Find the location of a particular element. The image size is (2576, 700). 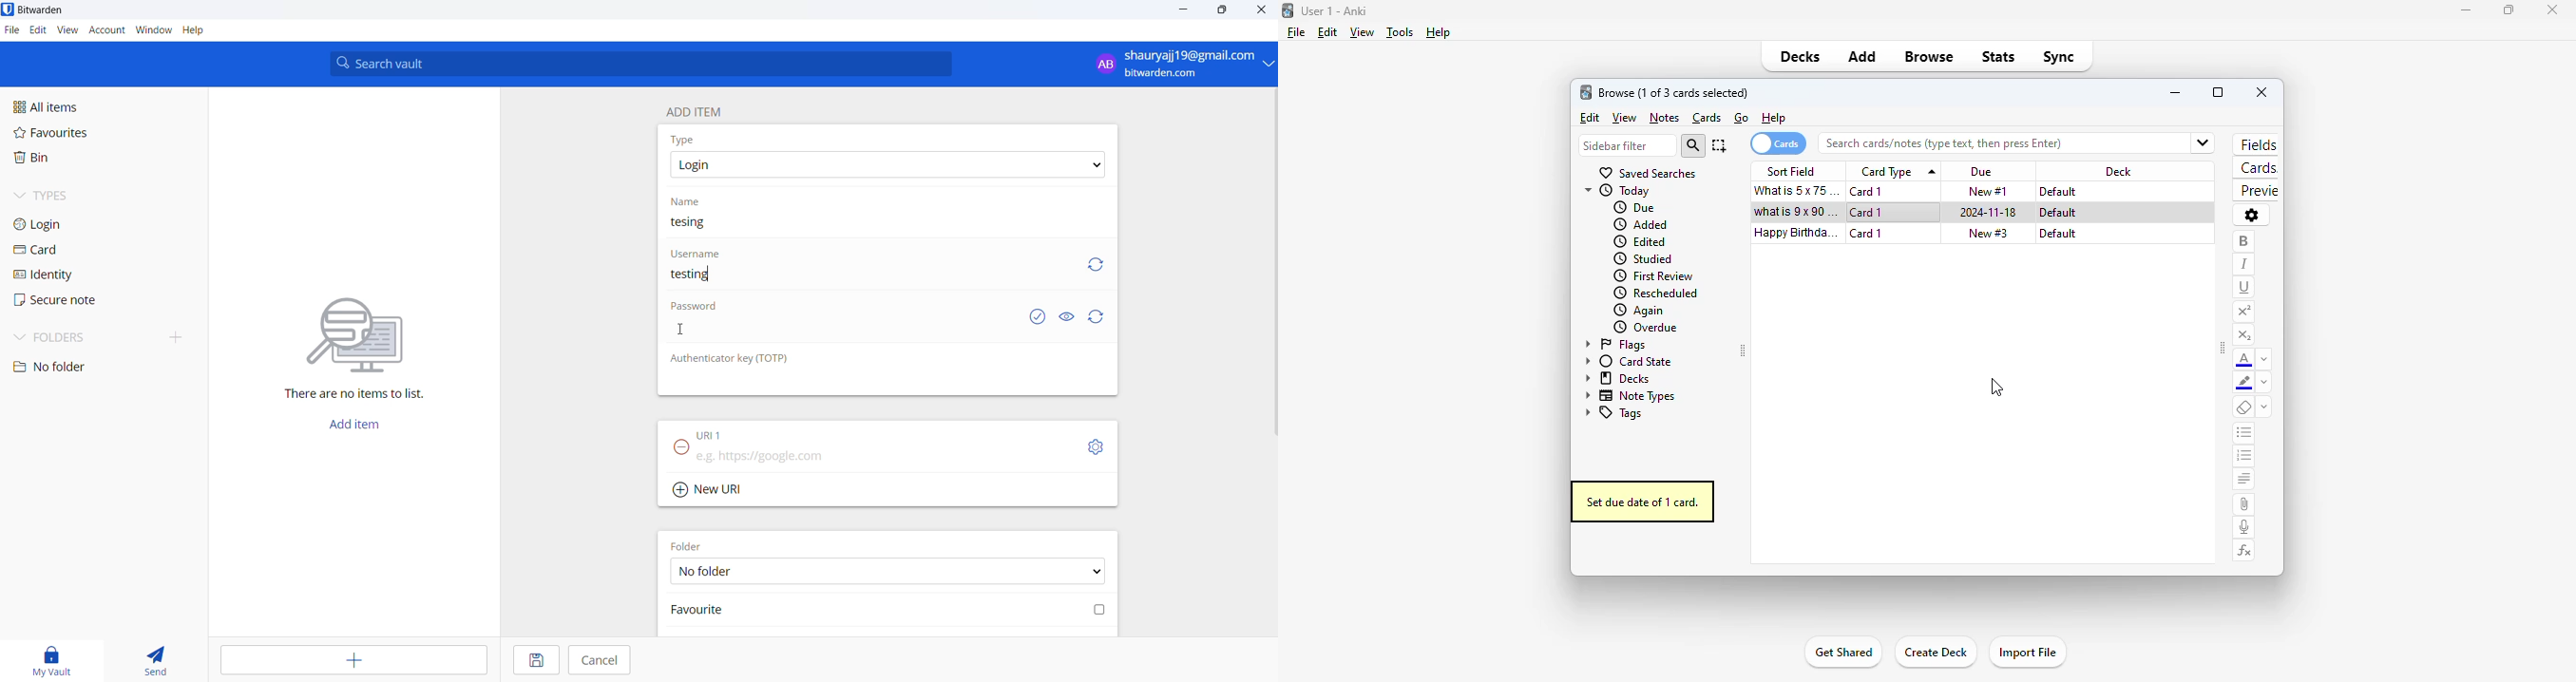

search bar is located at coordinates (1994, 143).